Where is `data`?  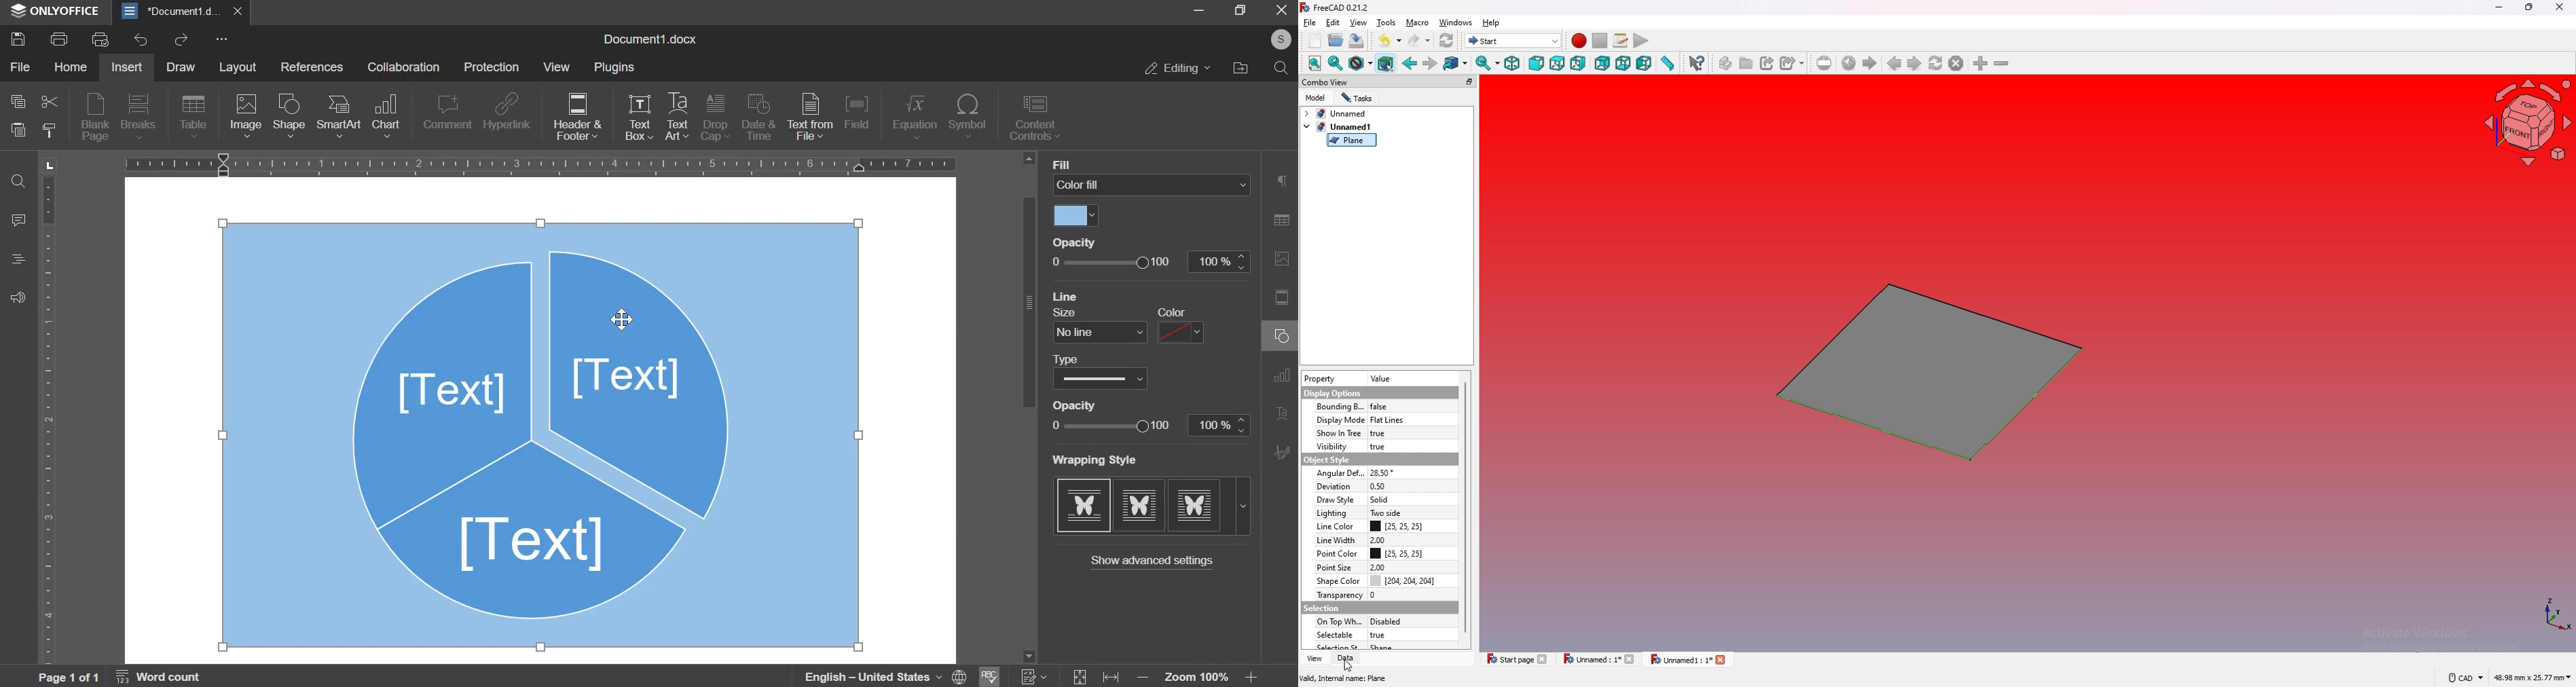
data is located at coordinates (1348, 658).